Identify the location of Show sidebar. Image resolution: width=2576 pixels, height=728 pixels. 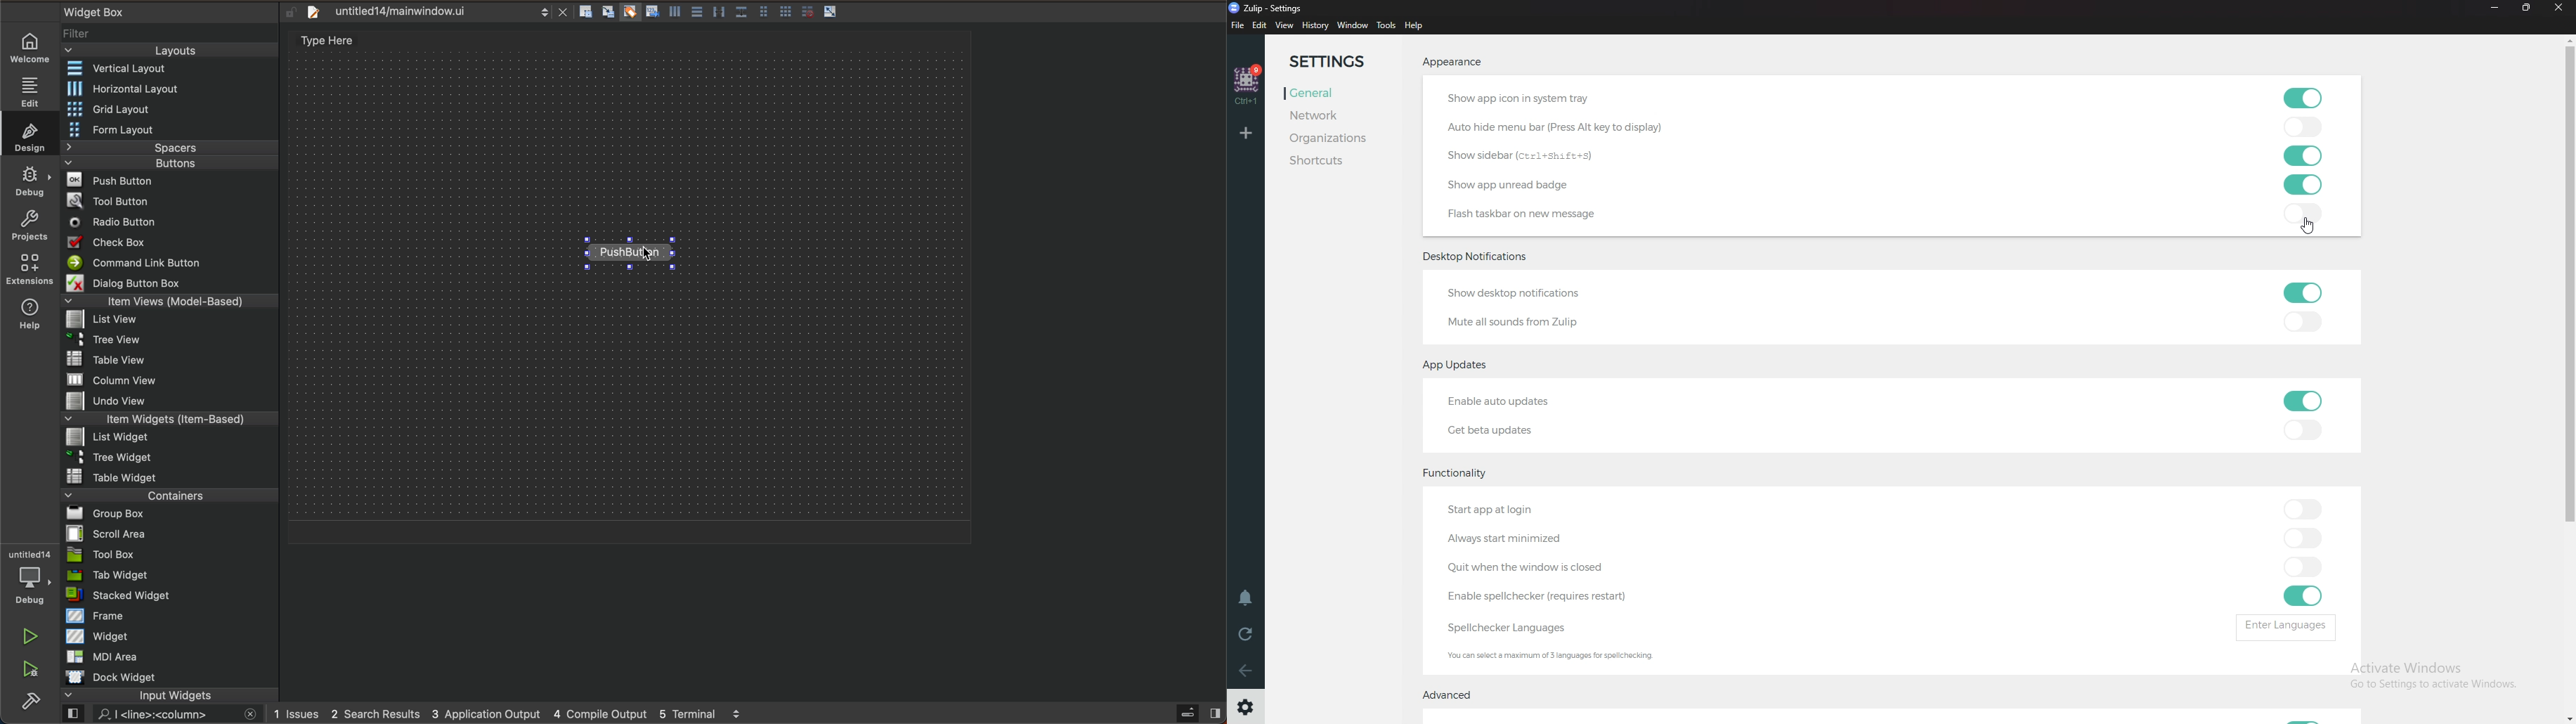
(1528, 156).